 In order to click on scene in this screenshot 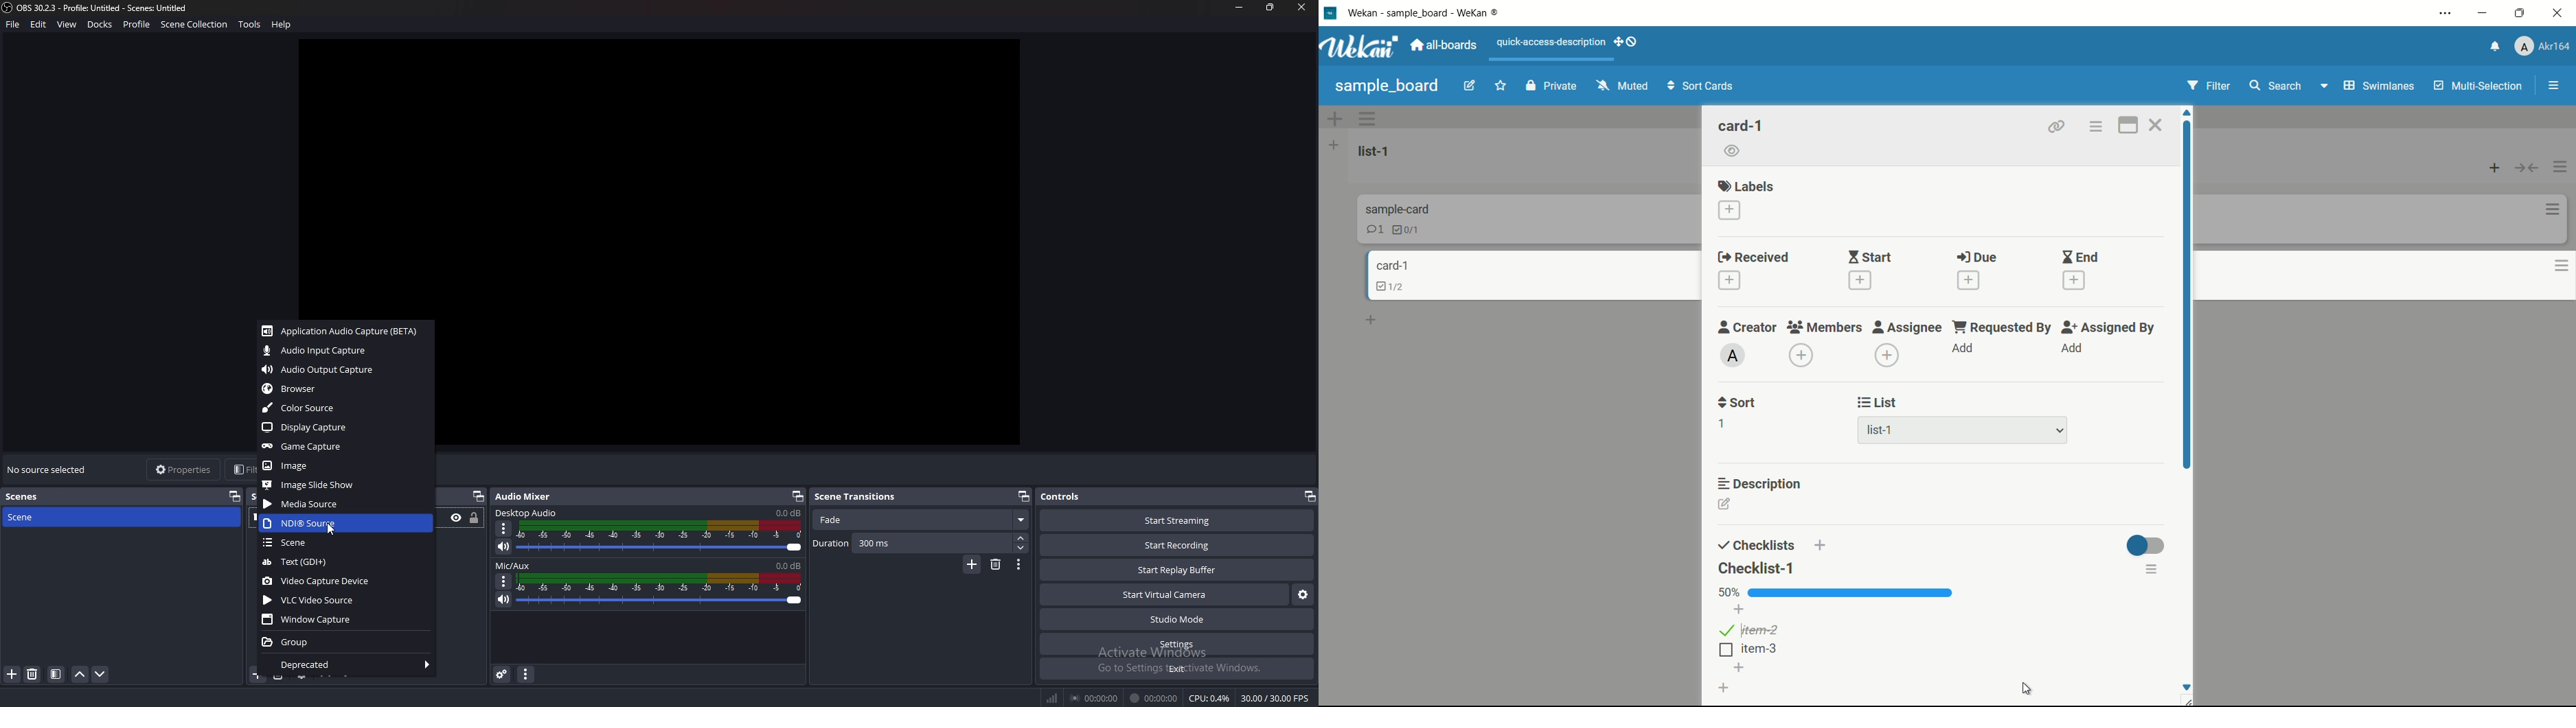, I will do `click(38, 518)`.